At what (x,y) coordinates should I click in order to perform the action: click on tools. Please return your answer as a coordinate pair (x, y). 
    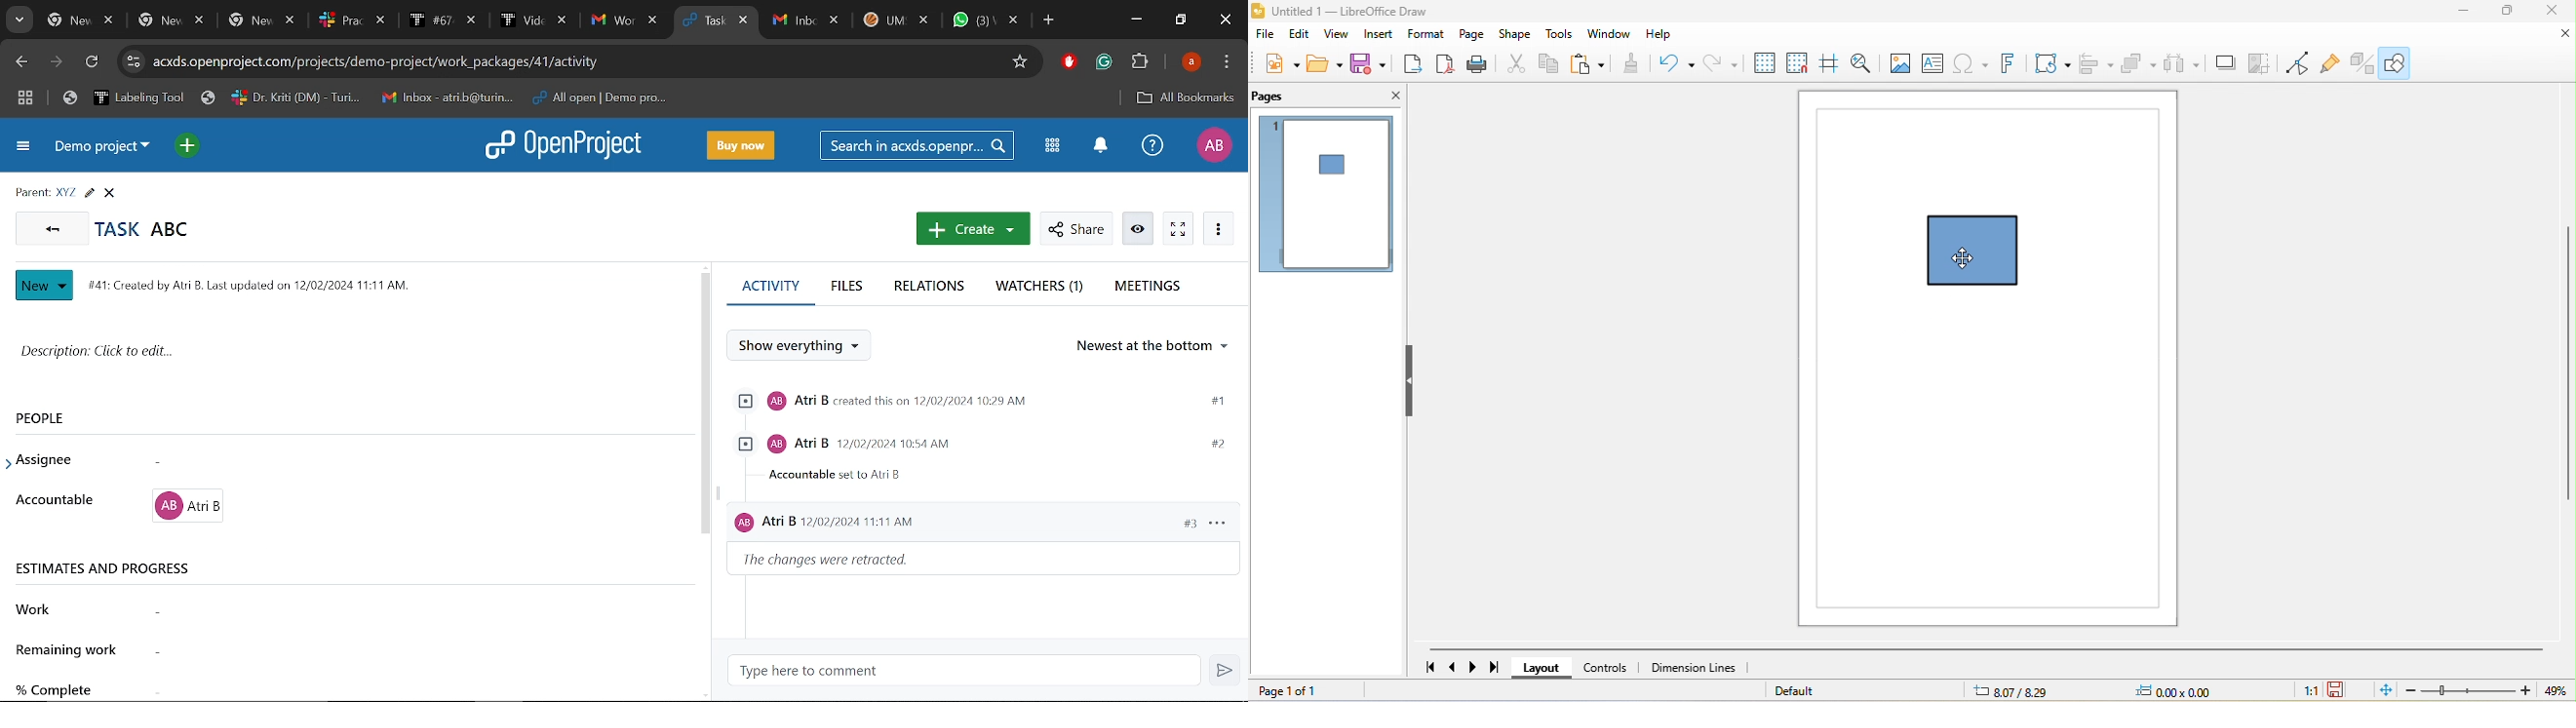
    Looking at the image, I should click on (1559, 36).